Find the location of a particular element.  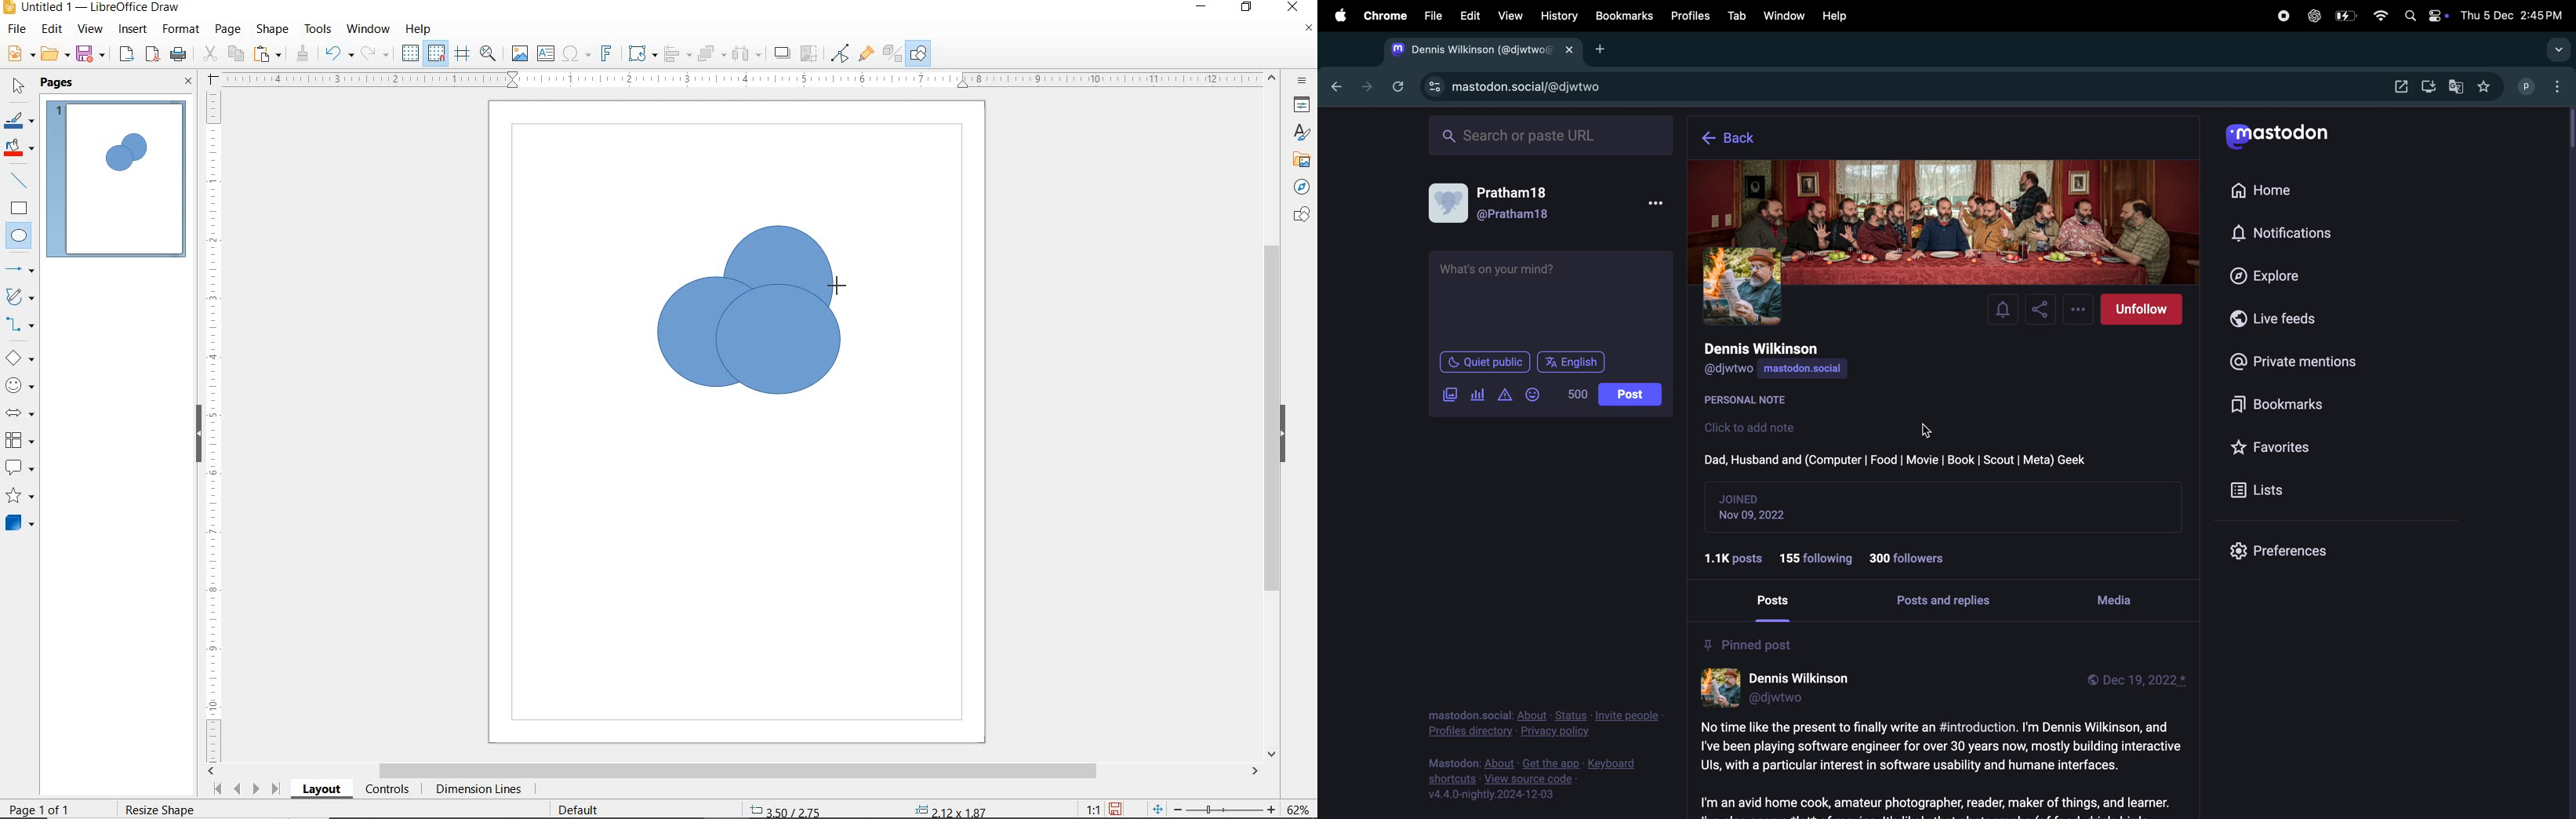

date is located at coordinates (2144, 682).